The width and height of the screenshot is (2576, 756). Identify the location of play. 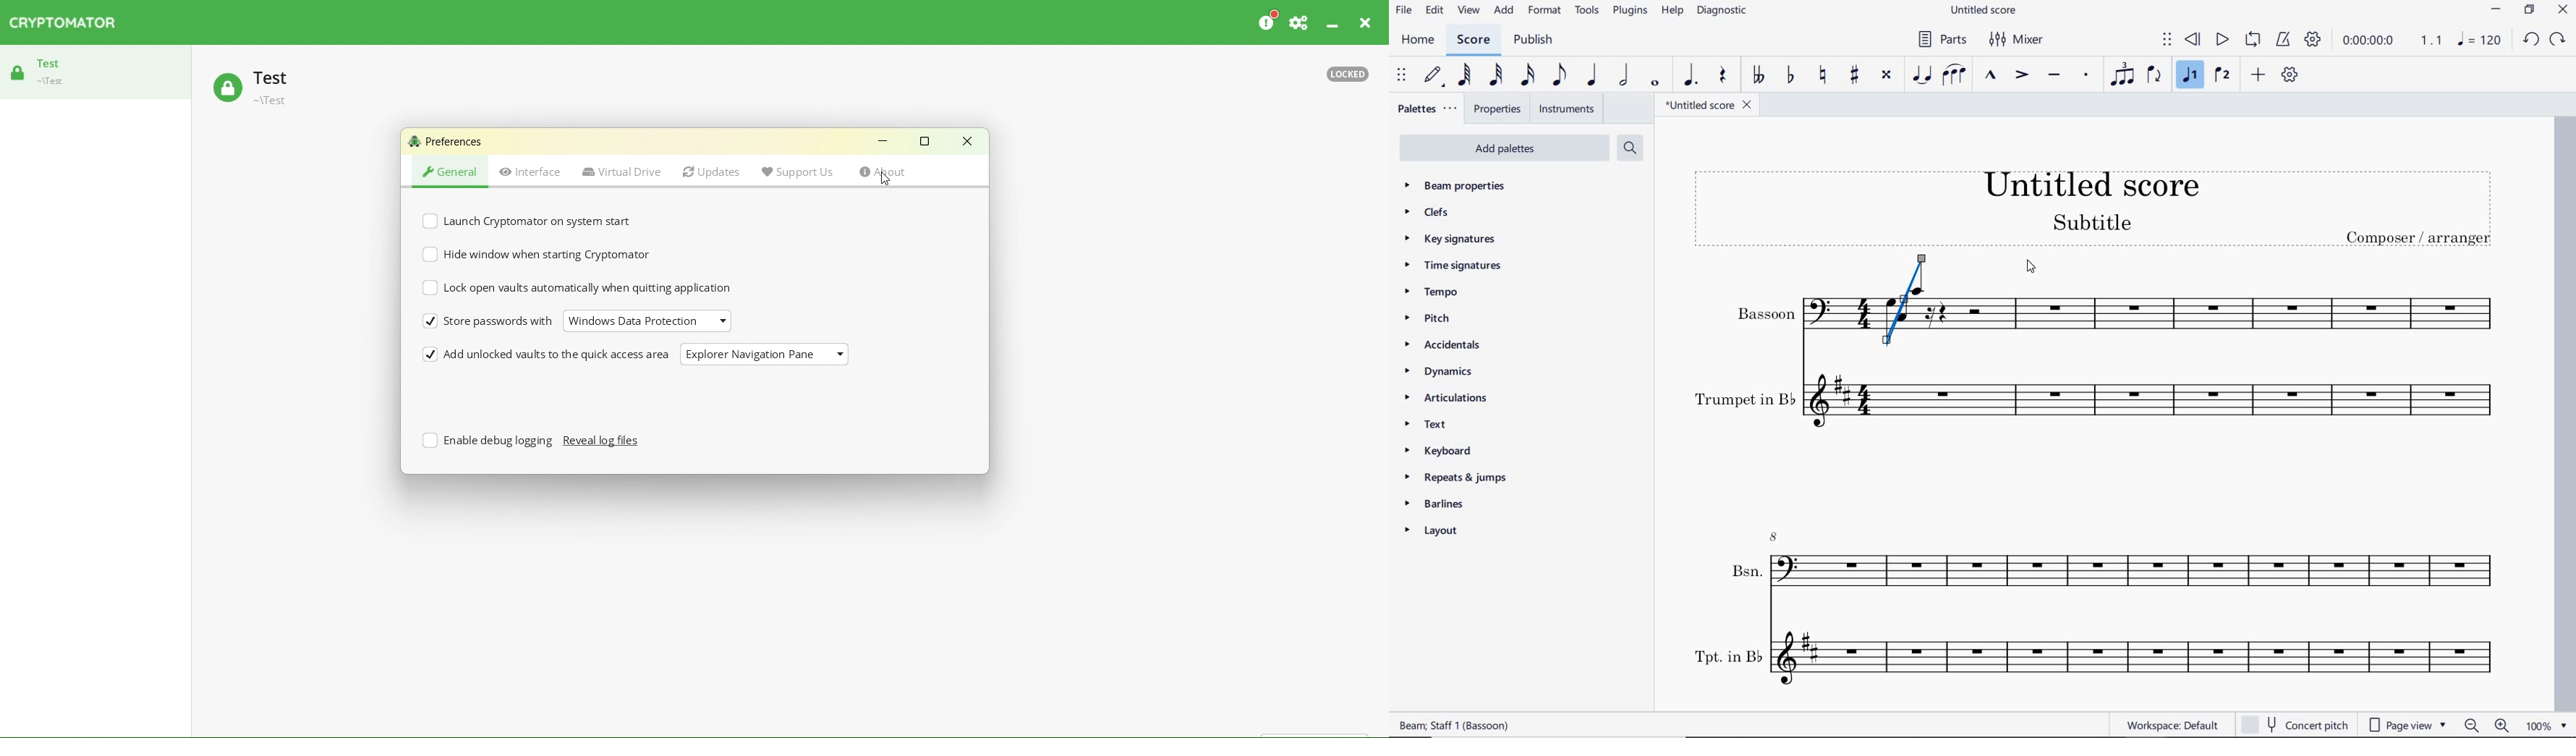
(2222, 40).